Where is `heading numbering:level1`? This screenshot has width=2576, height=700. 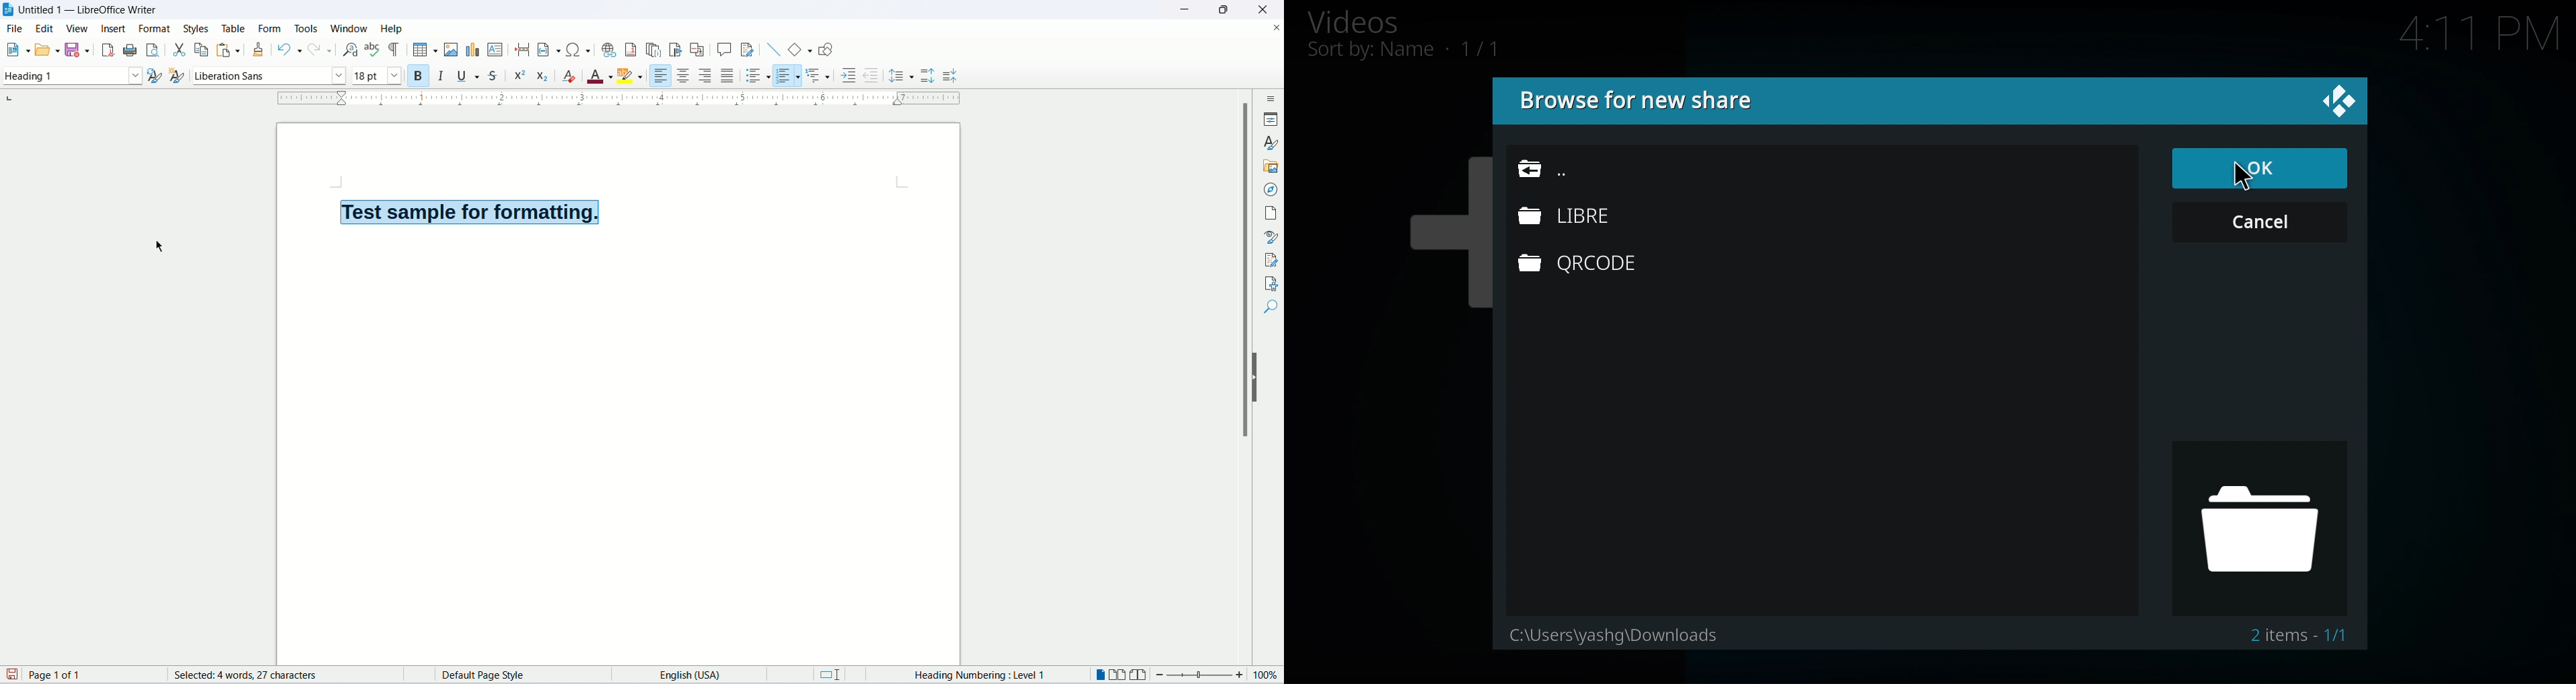 heading numbering:level1 is located at coordinates (978, 676).